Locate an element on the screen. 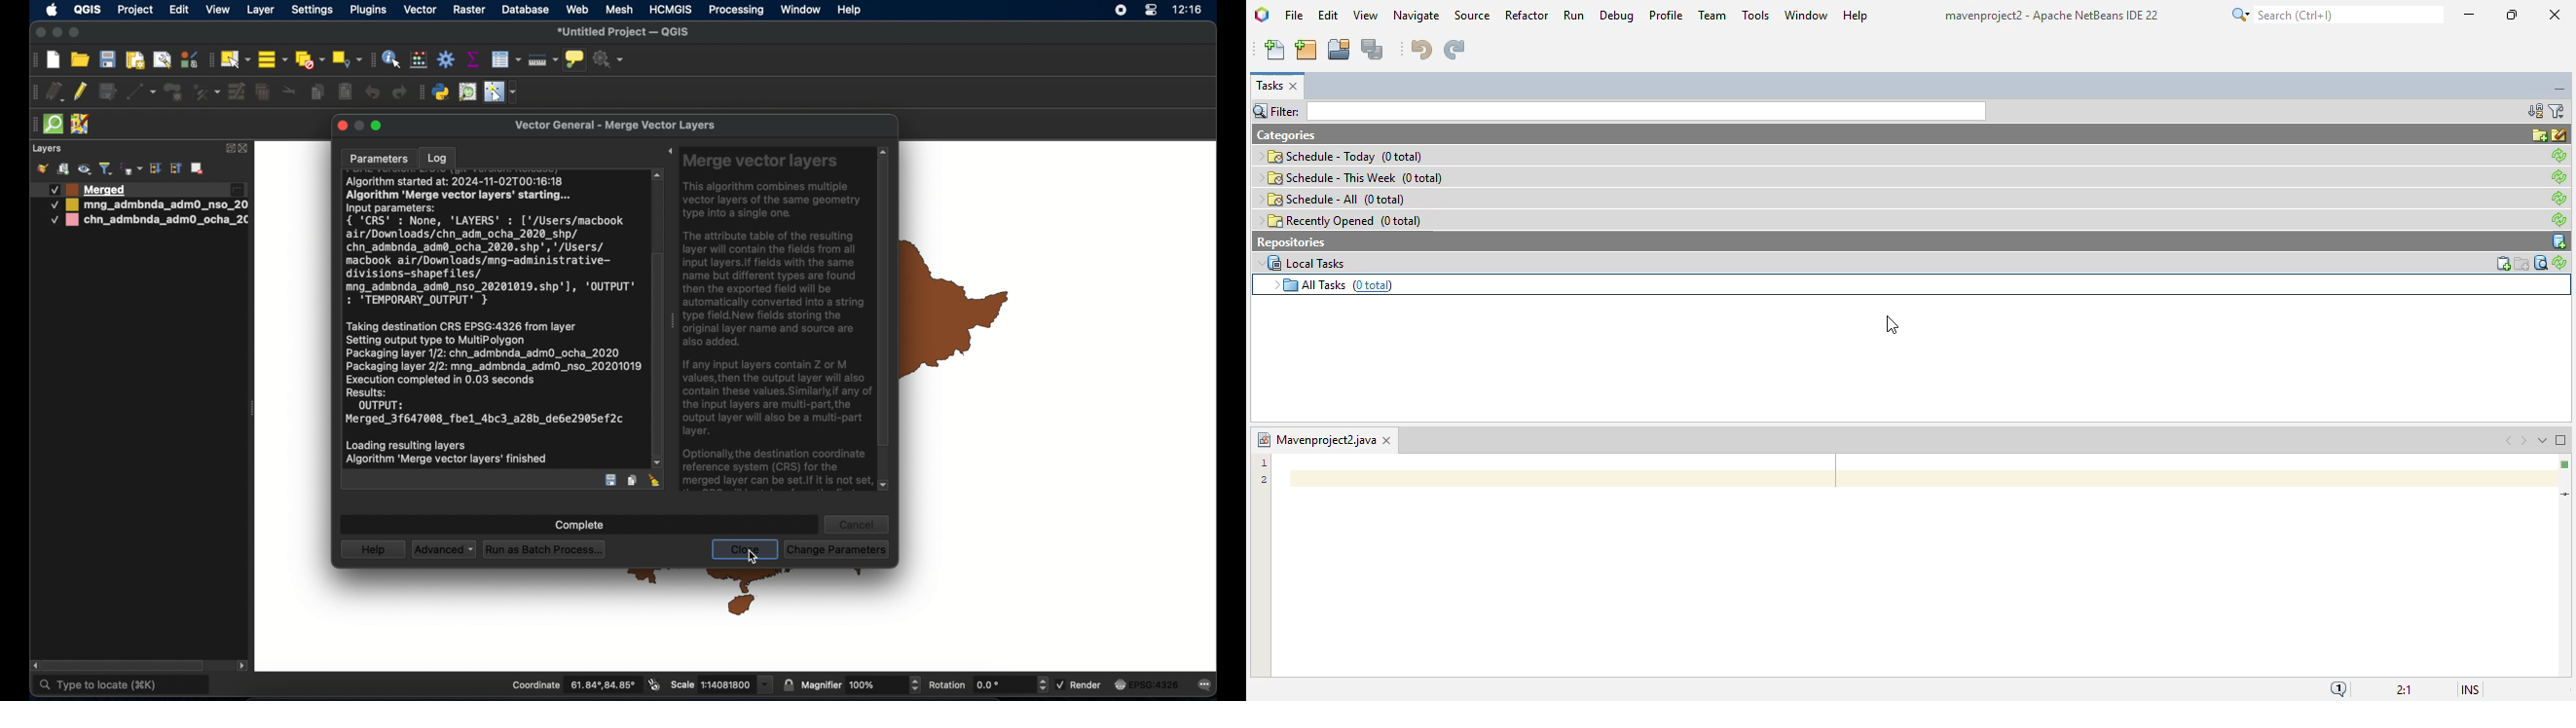 Image resolution: width=2576 pixels, height=728 pixels. save project is located at coordinates (107, 60).